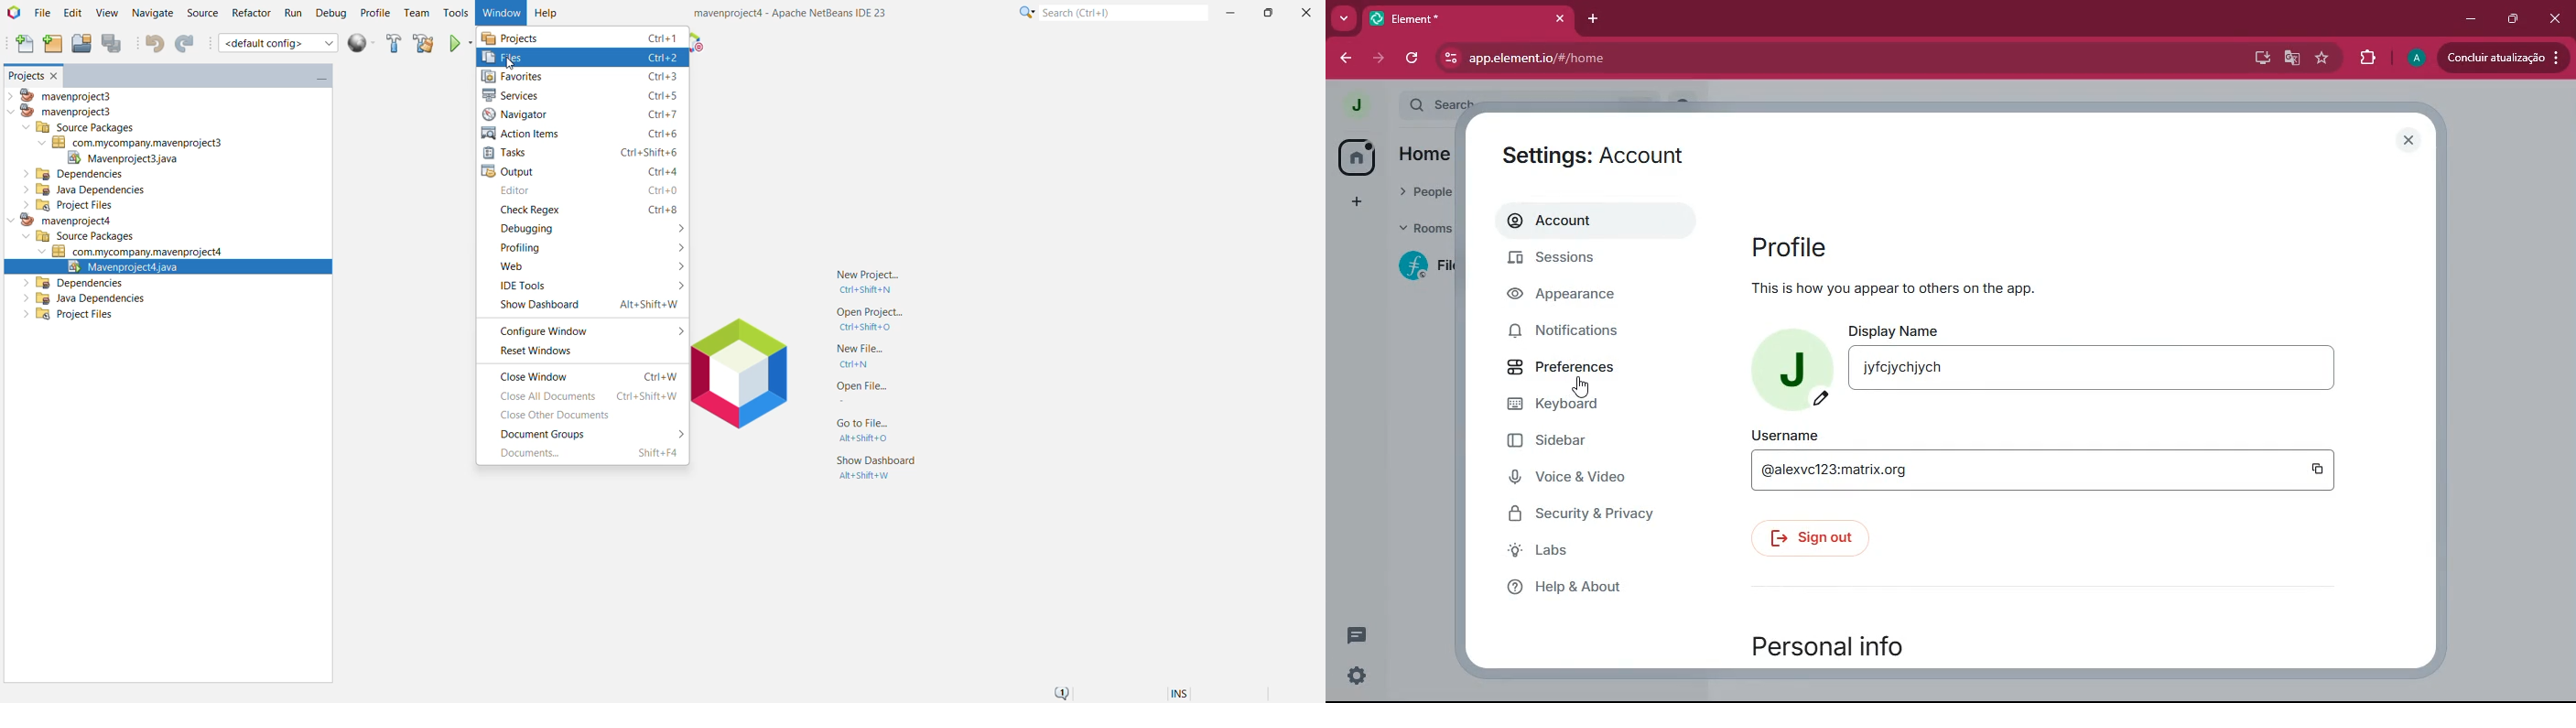 The height and width of the screenshot is (728, 2576). I want to click on Textbox, so click(2091, 370).